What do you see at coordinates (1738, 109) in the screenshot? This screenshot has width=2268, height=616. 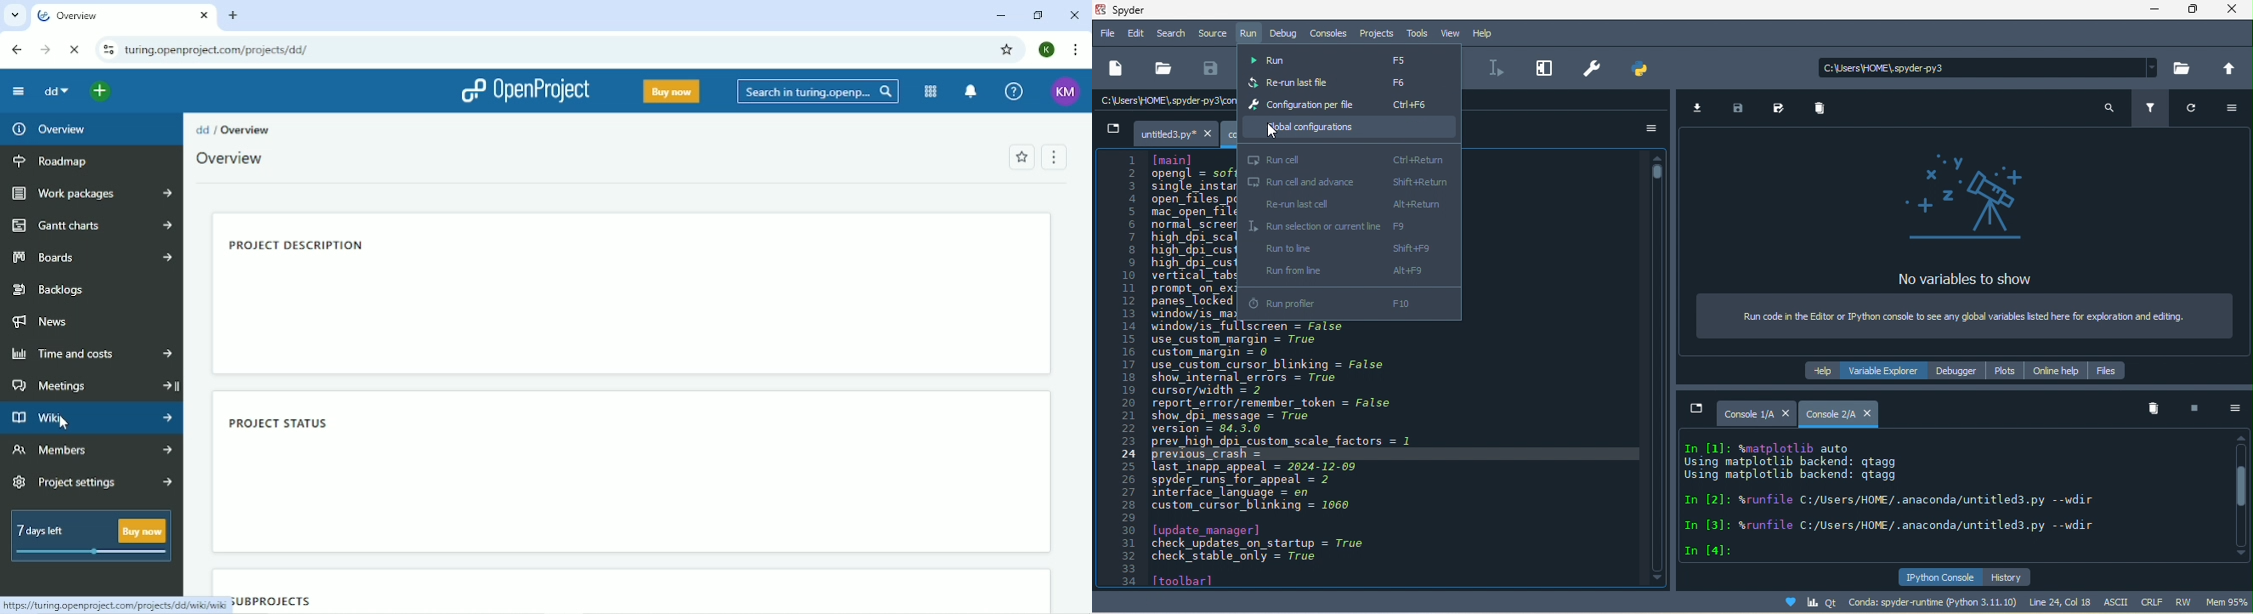 I see `save` at bounding box center [1738, 109].